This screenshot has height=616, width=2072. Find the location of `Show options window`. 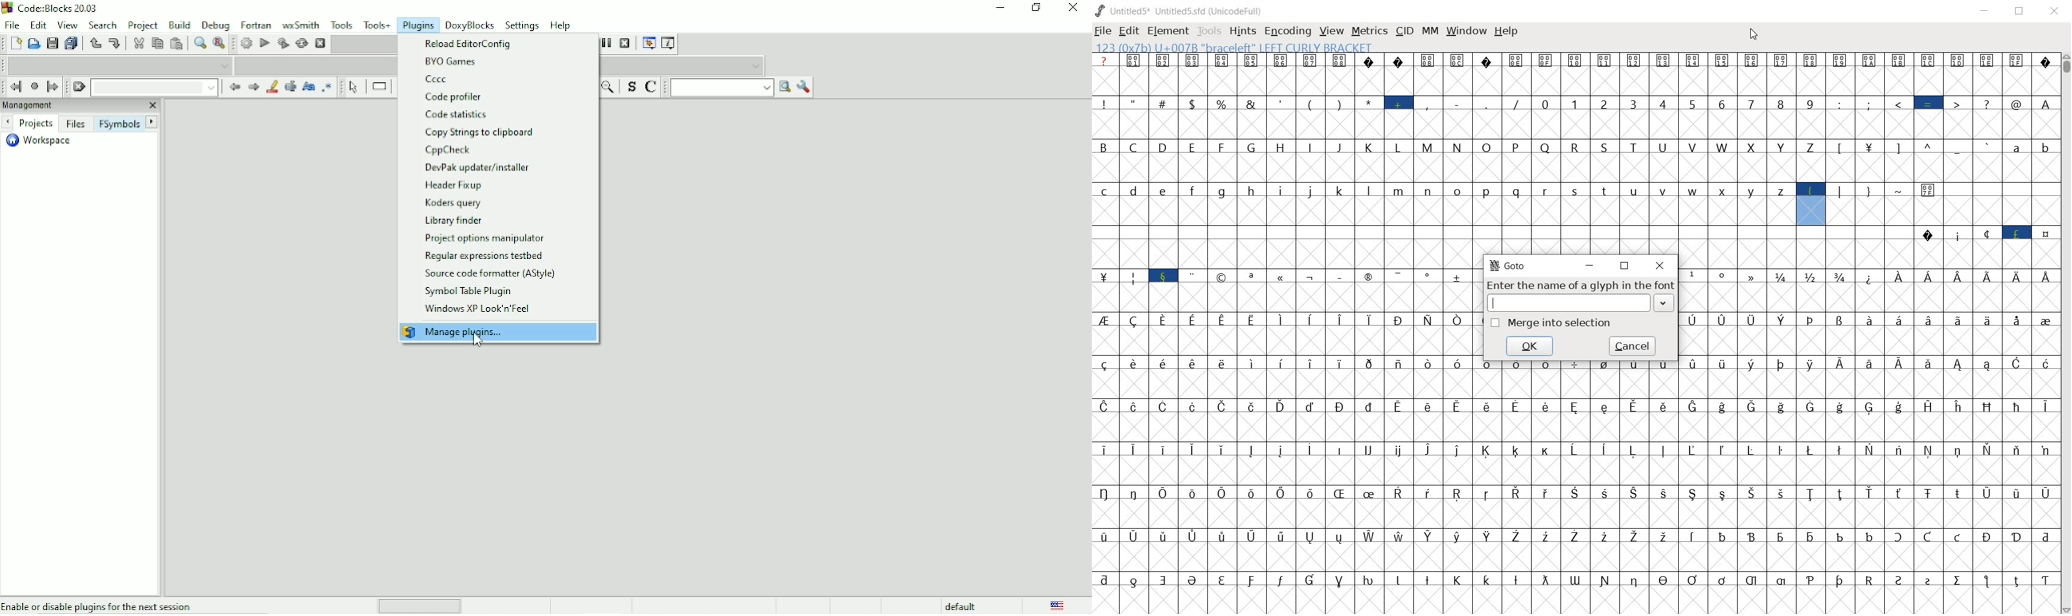

Show options window is located at coordinates (804, 87).